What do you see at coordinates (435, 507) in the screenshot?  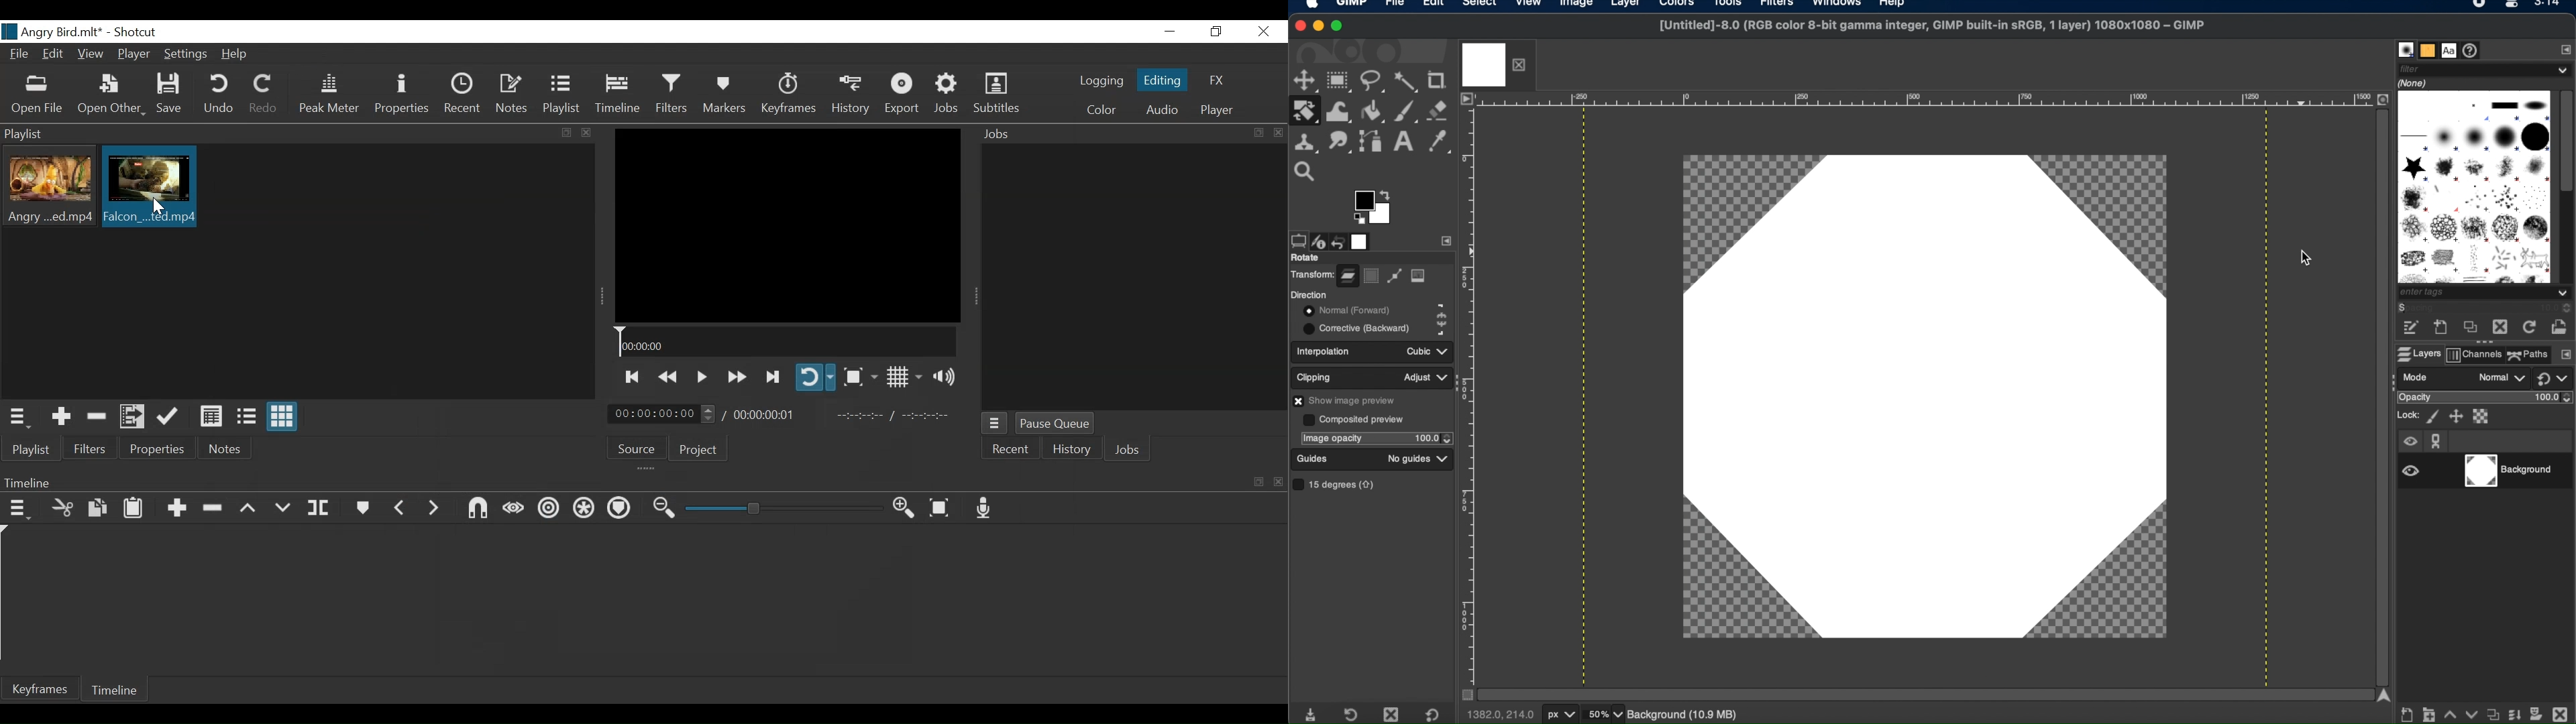 I see `Next Marker` at bounding box center [435, 507].